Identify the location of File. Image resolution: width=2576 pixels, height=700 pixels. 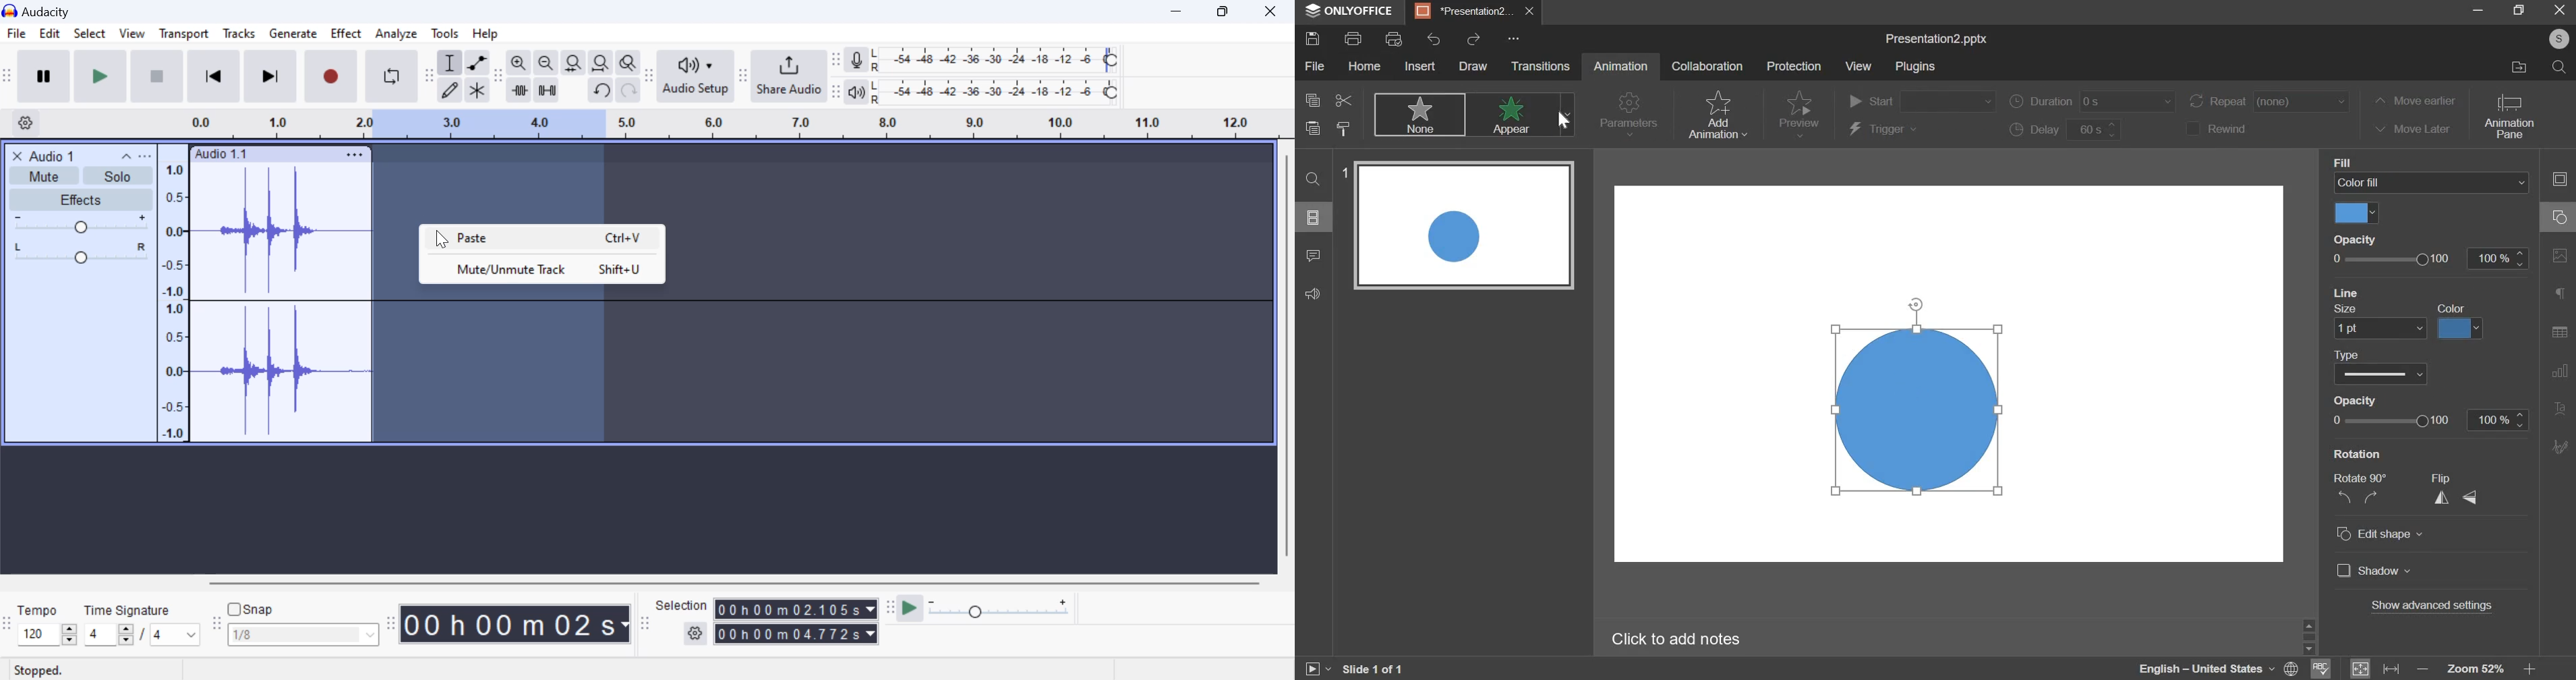
(1314, 66).